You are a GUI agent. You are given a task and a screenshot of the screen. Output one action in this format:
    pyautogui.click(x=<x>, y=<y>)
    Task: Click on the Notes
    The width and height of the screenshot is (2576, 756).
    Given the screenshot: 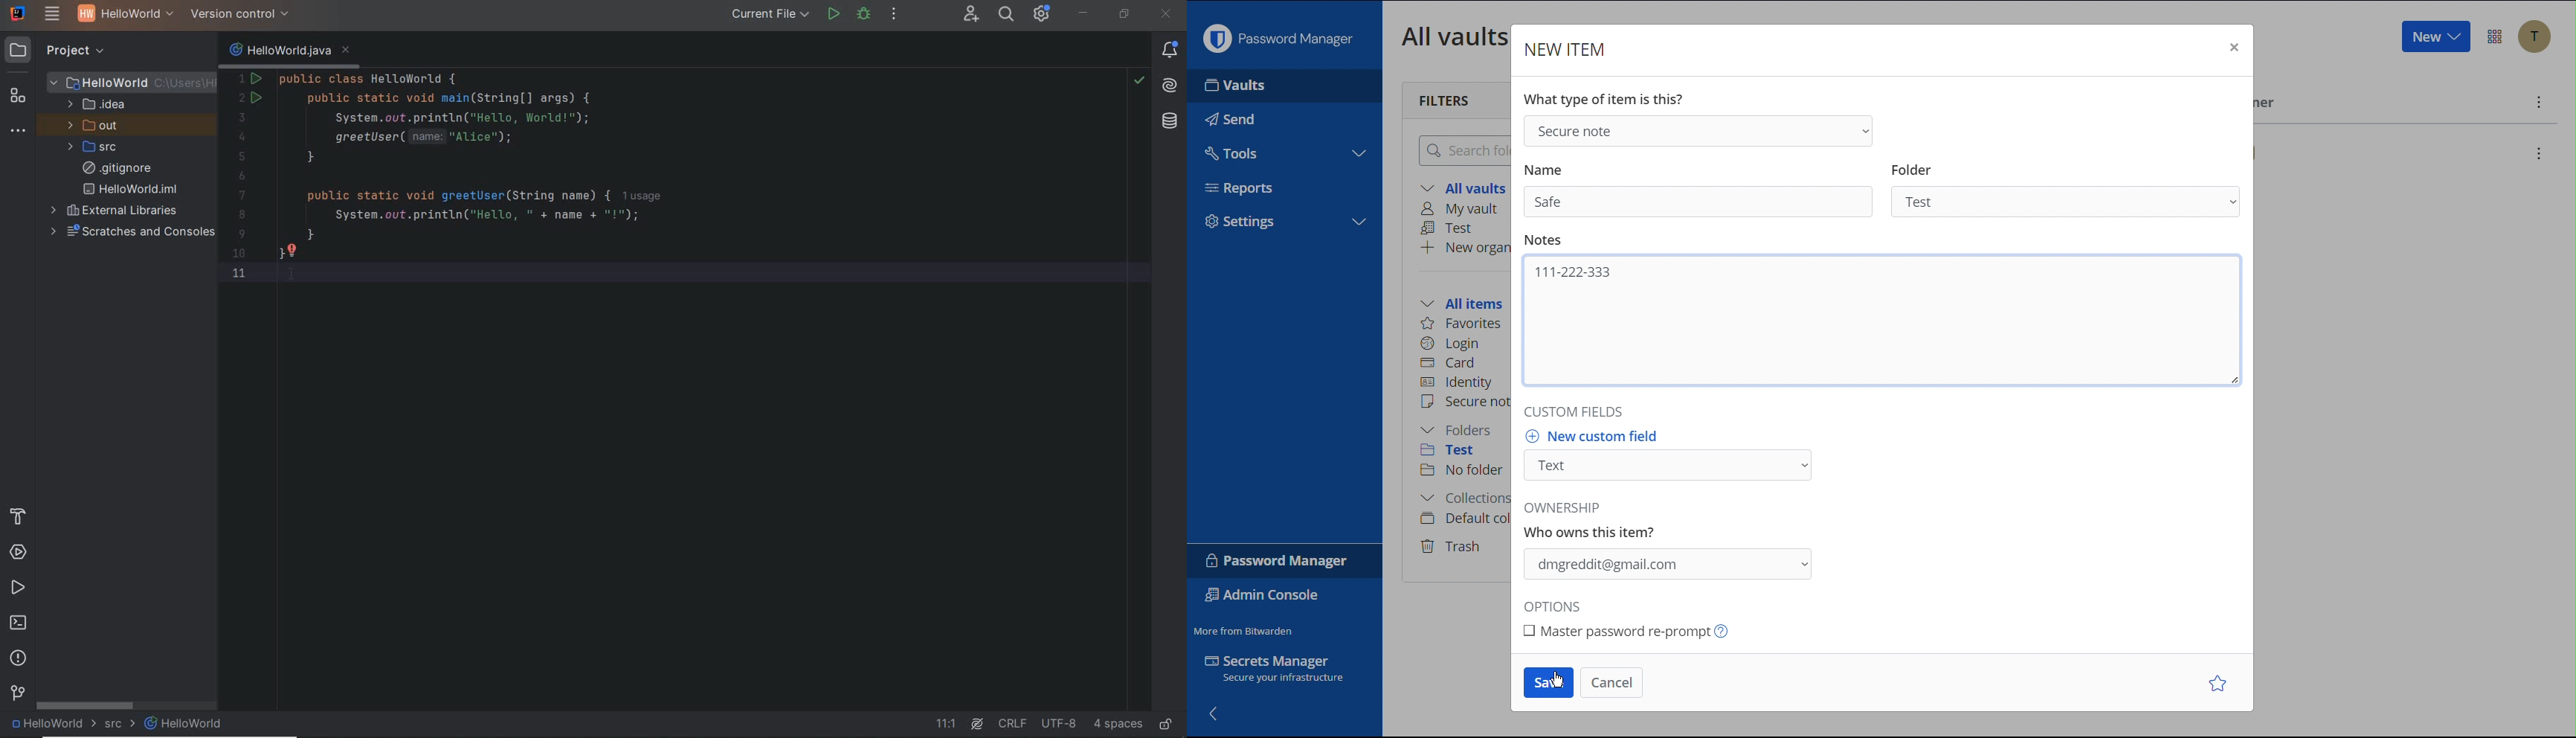 What is the action you would take?
    pyautogui.click(x=1542, y=240)
    